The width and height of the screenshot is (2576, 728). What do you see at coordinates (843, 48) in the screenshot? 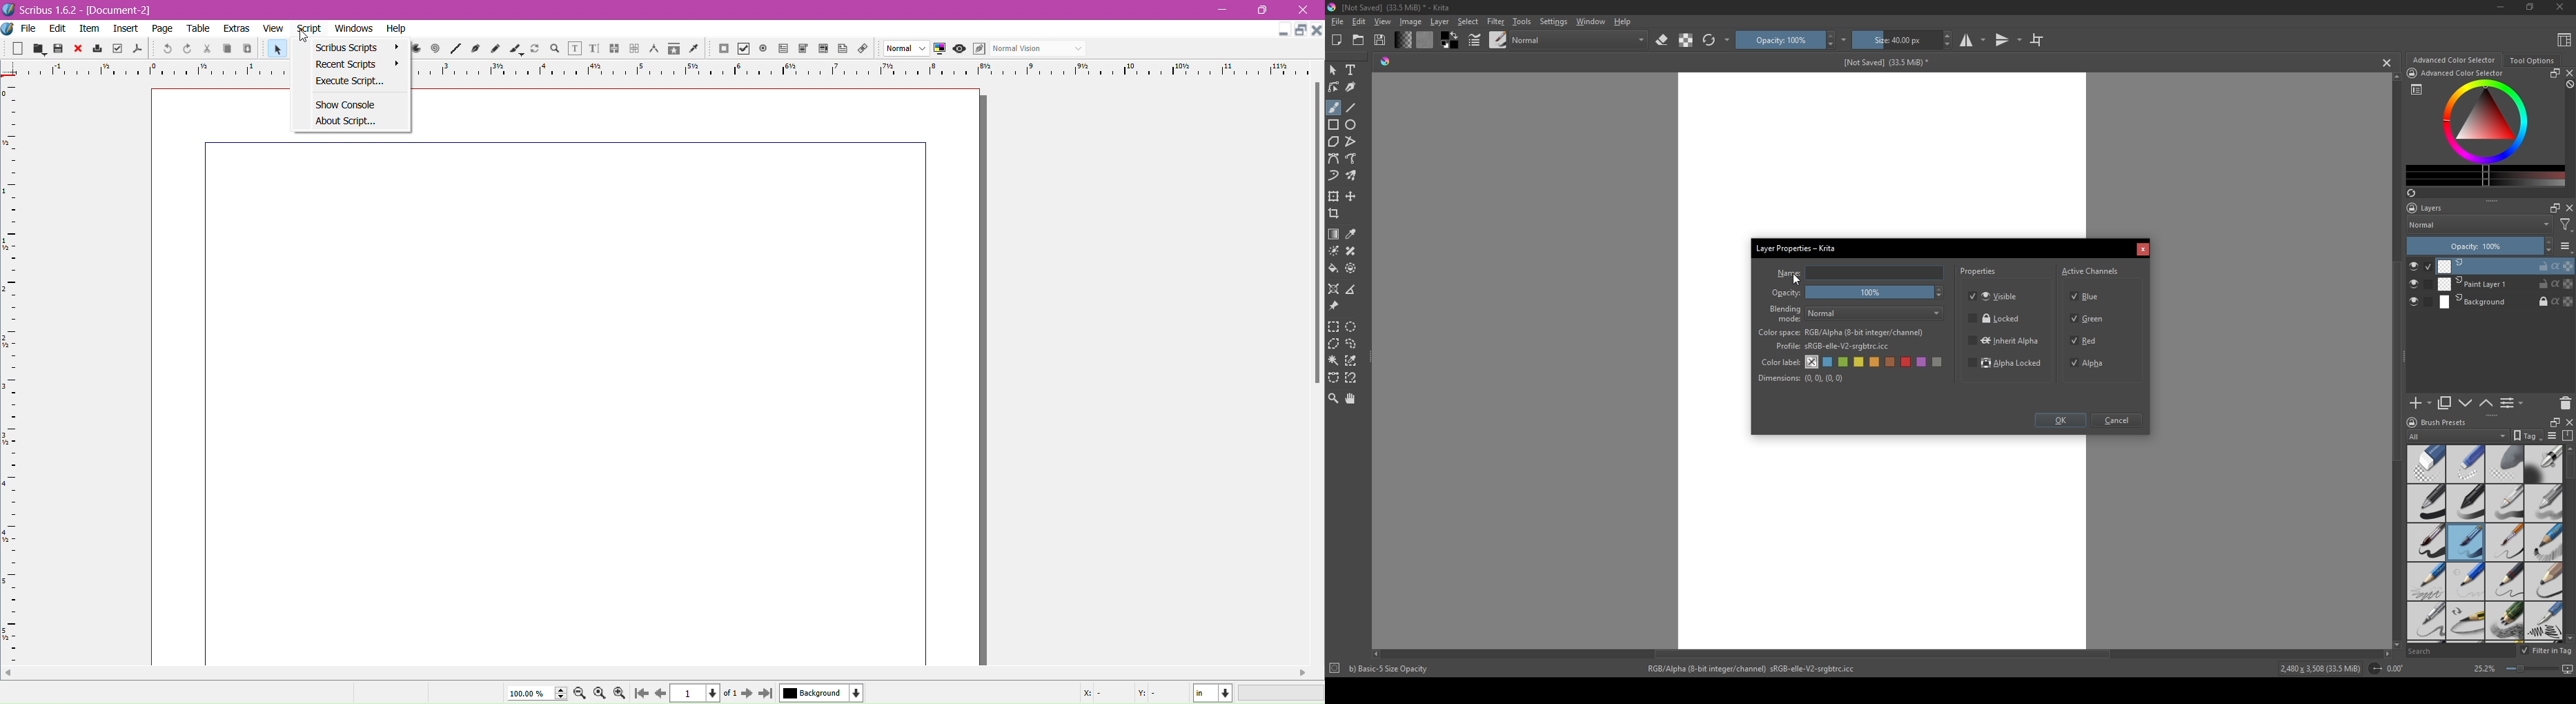
I see `Text Annotations` at bounding box center [843, 48].